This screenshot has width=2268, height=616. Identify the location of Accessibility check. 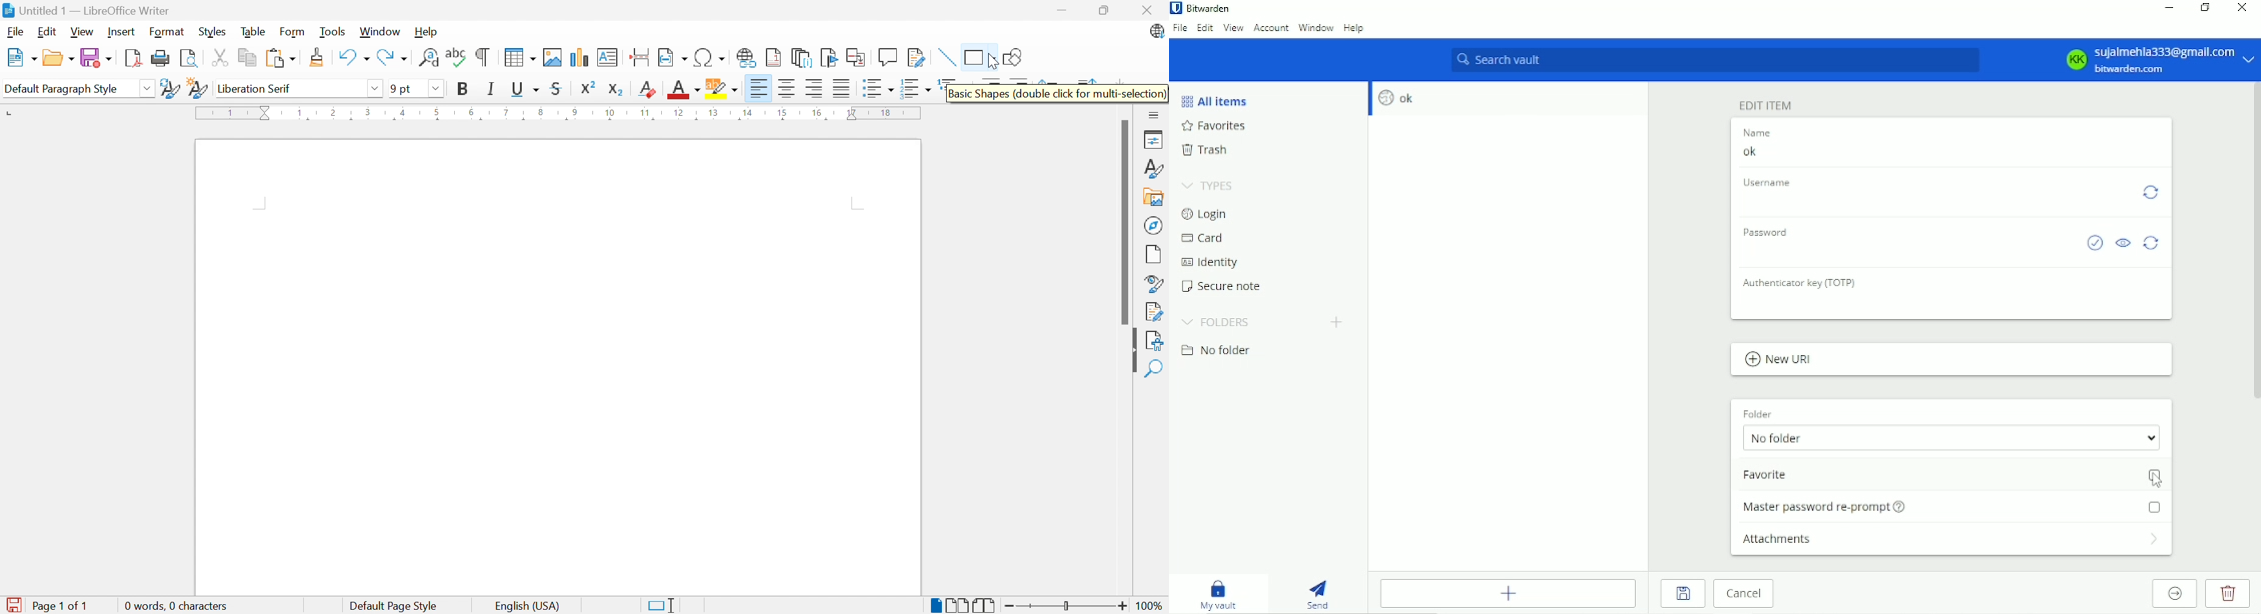
(1154, 341).